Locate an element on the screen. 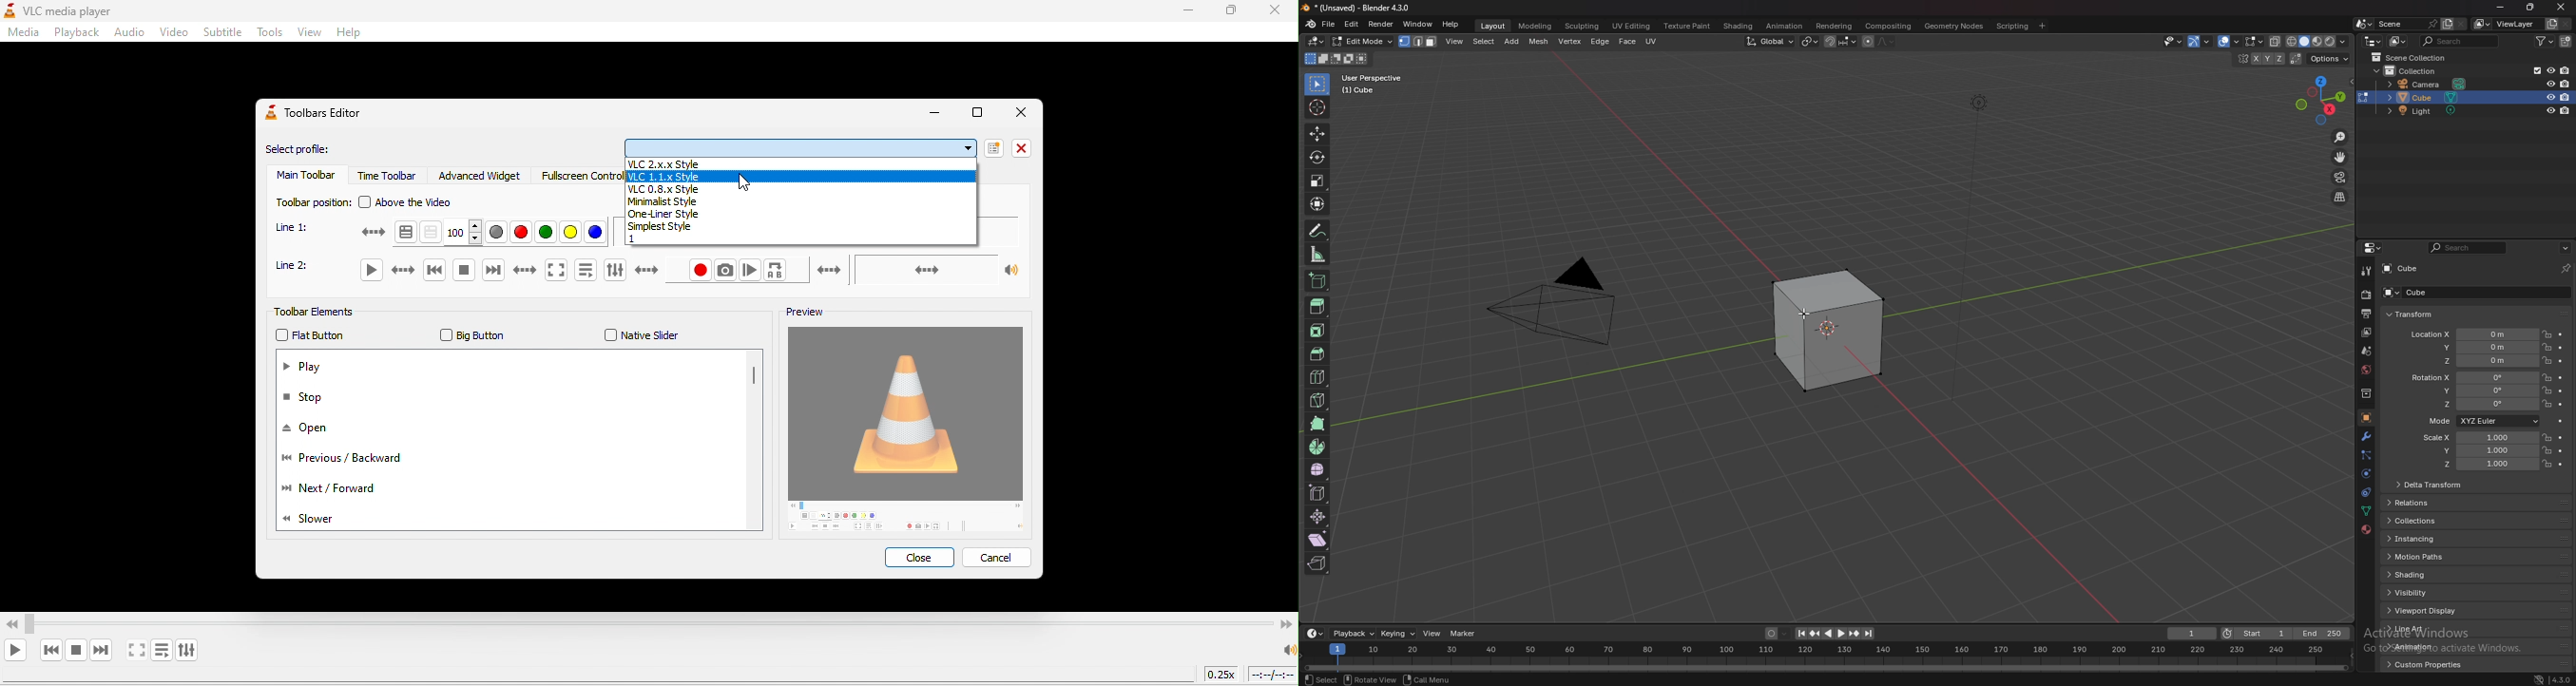  next media is located at coordinates (512, 273).